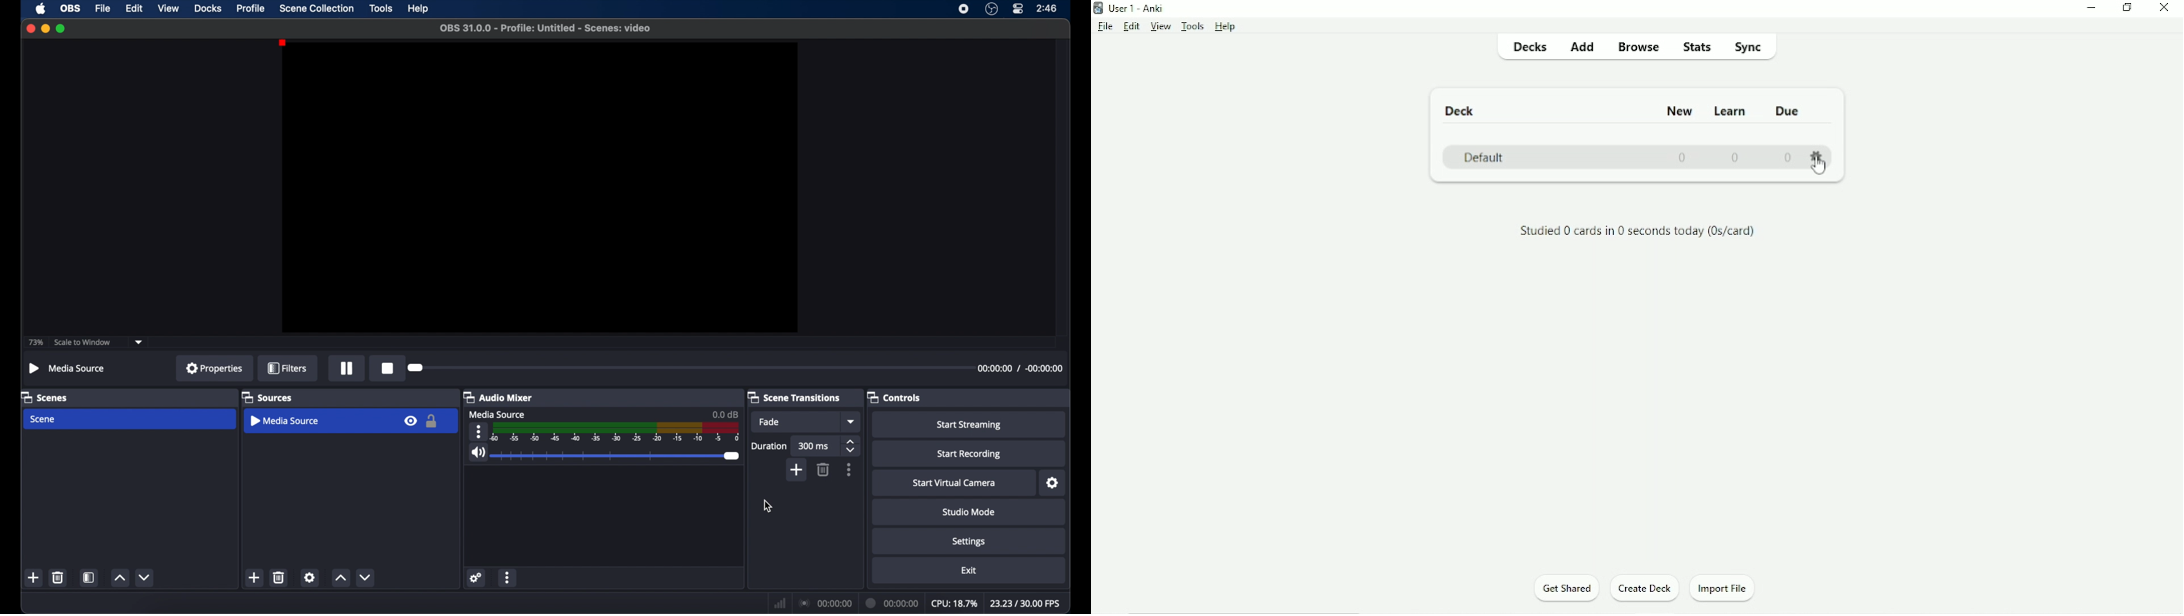 This screenshot has width=2184, height=616. Describe the element at coordinates (2127, 8) in the screenshot. I see `Restore down` at that location.